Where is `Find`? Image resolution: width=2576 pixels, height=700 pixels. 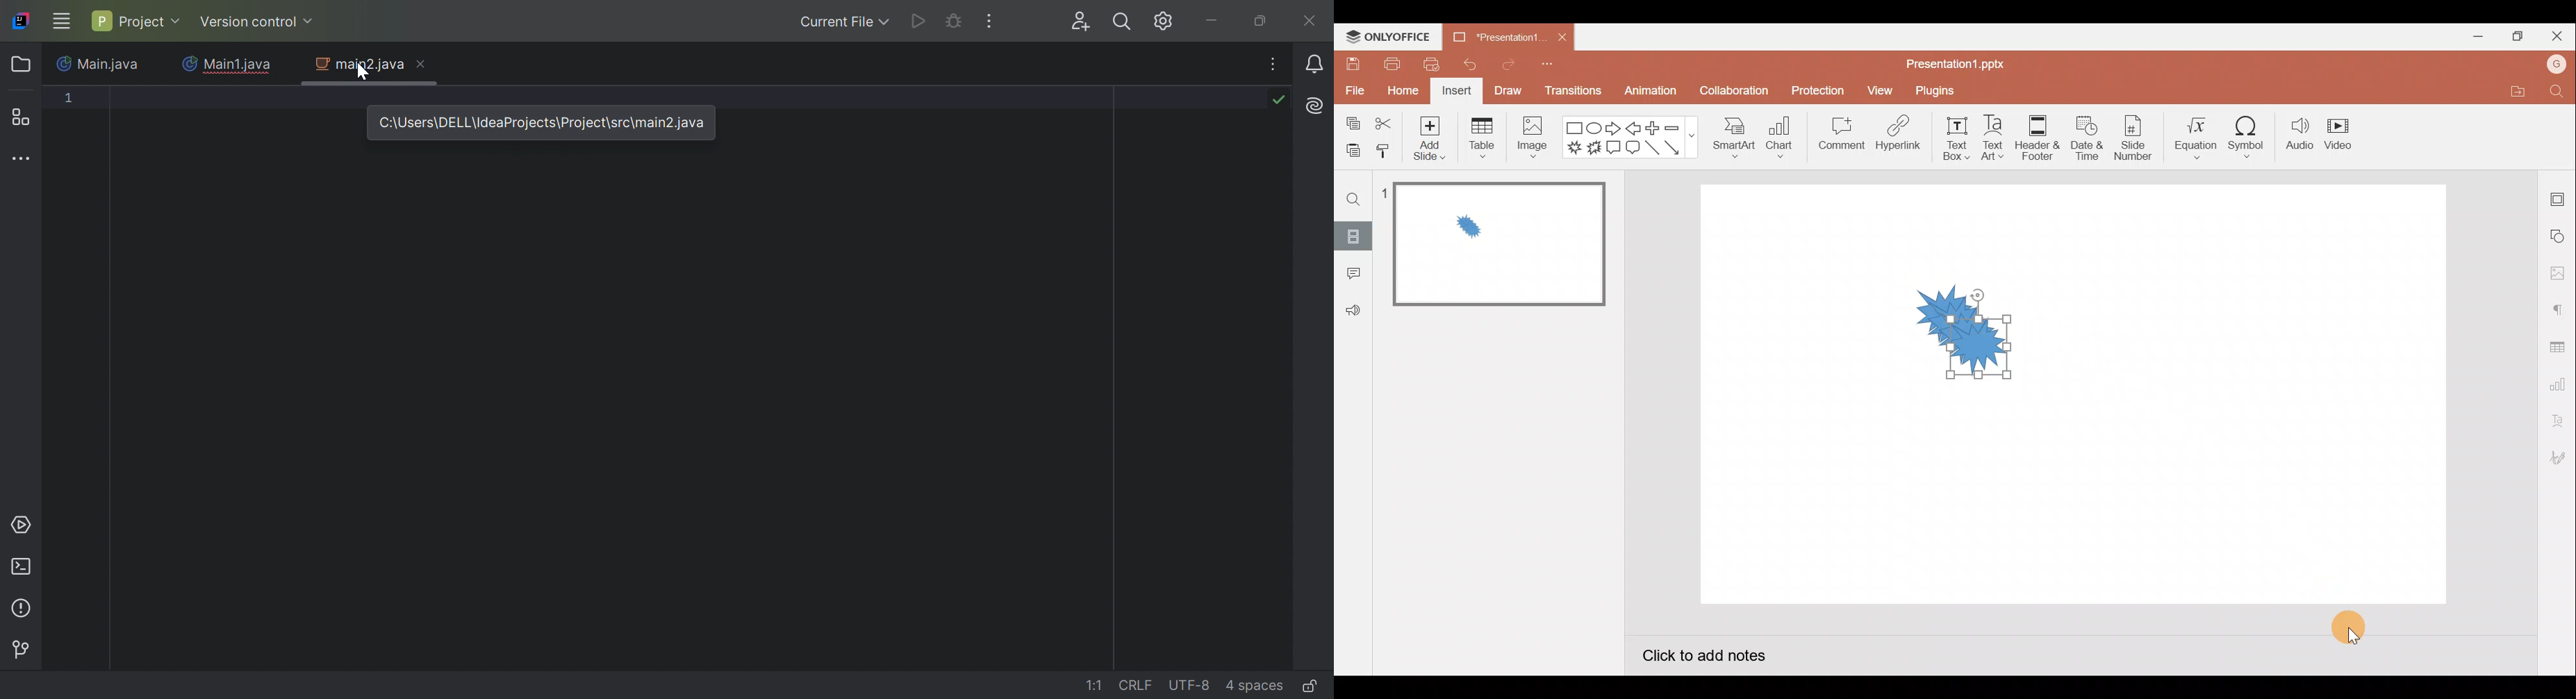
Find is located at coordinates (2561, 93).